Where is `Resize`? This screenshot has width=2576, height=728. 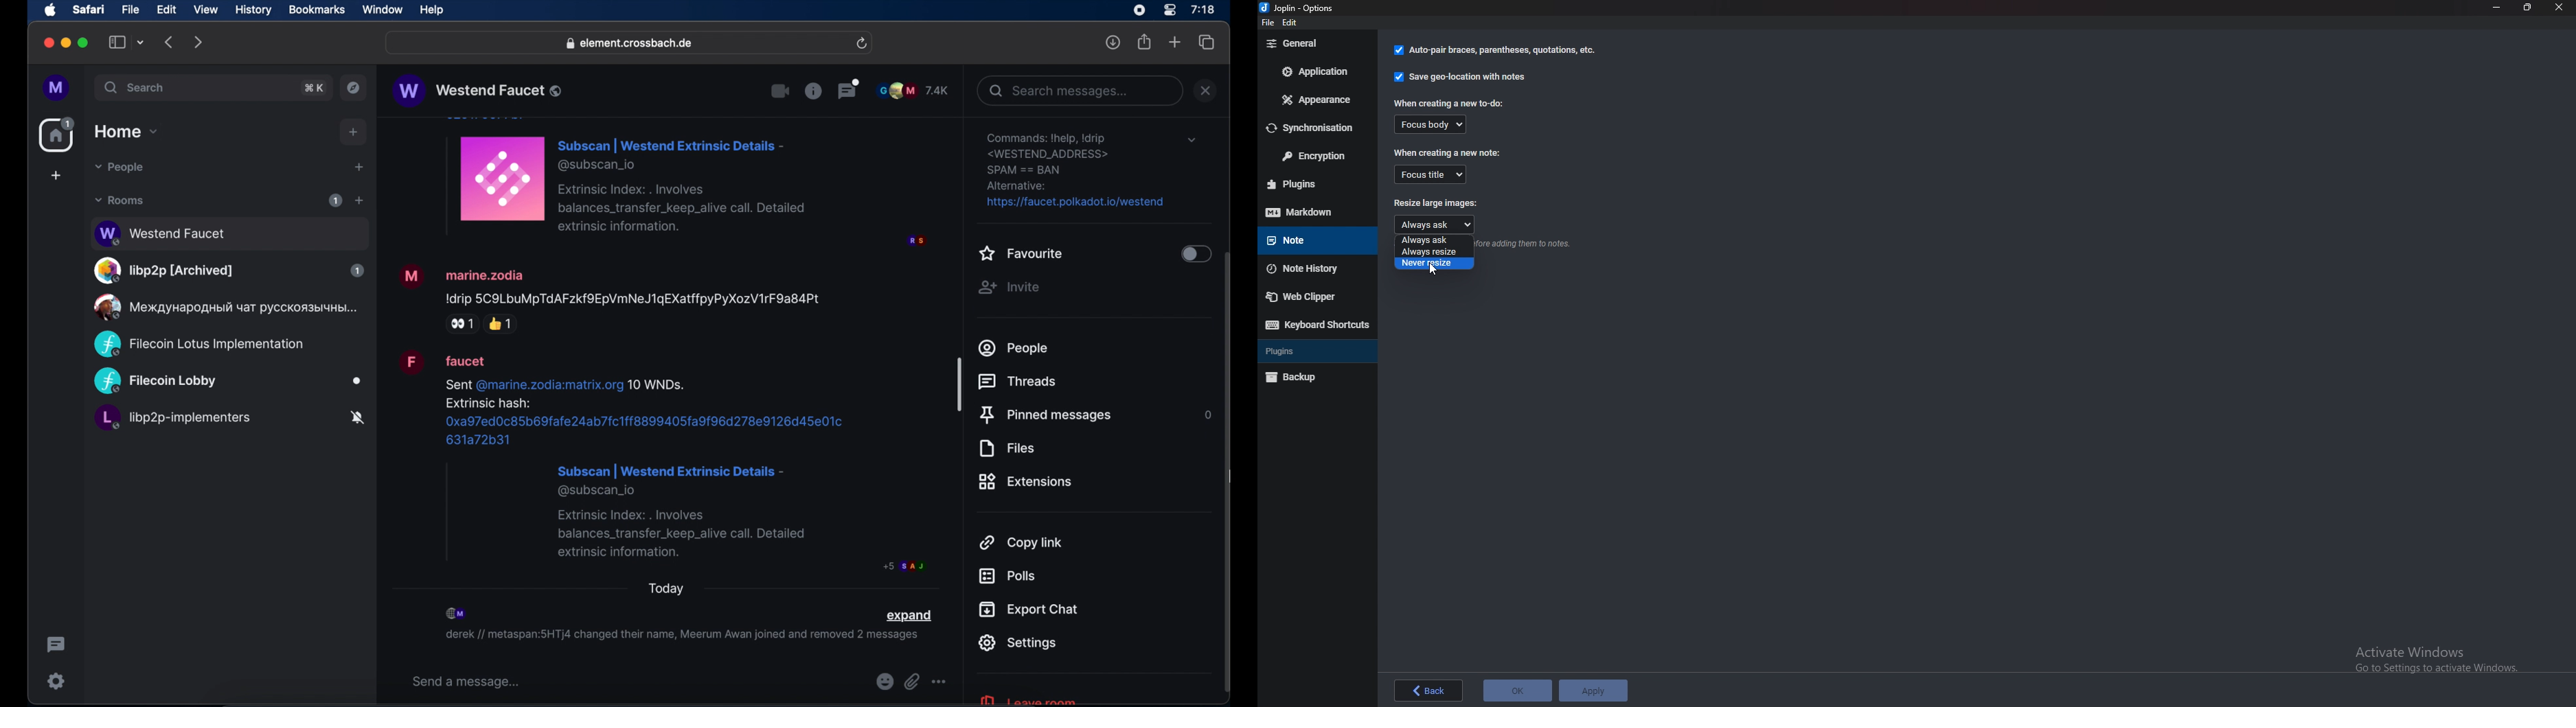 Resize is located at coordinates (2527, 8).